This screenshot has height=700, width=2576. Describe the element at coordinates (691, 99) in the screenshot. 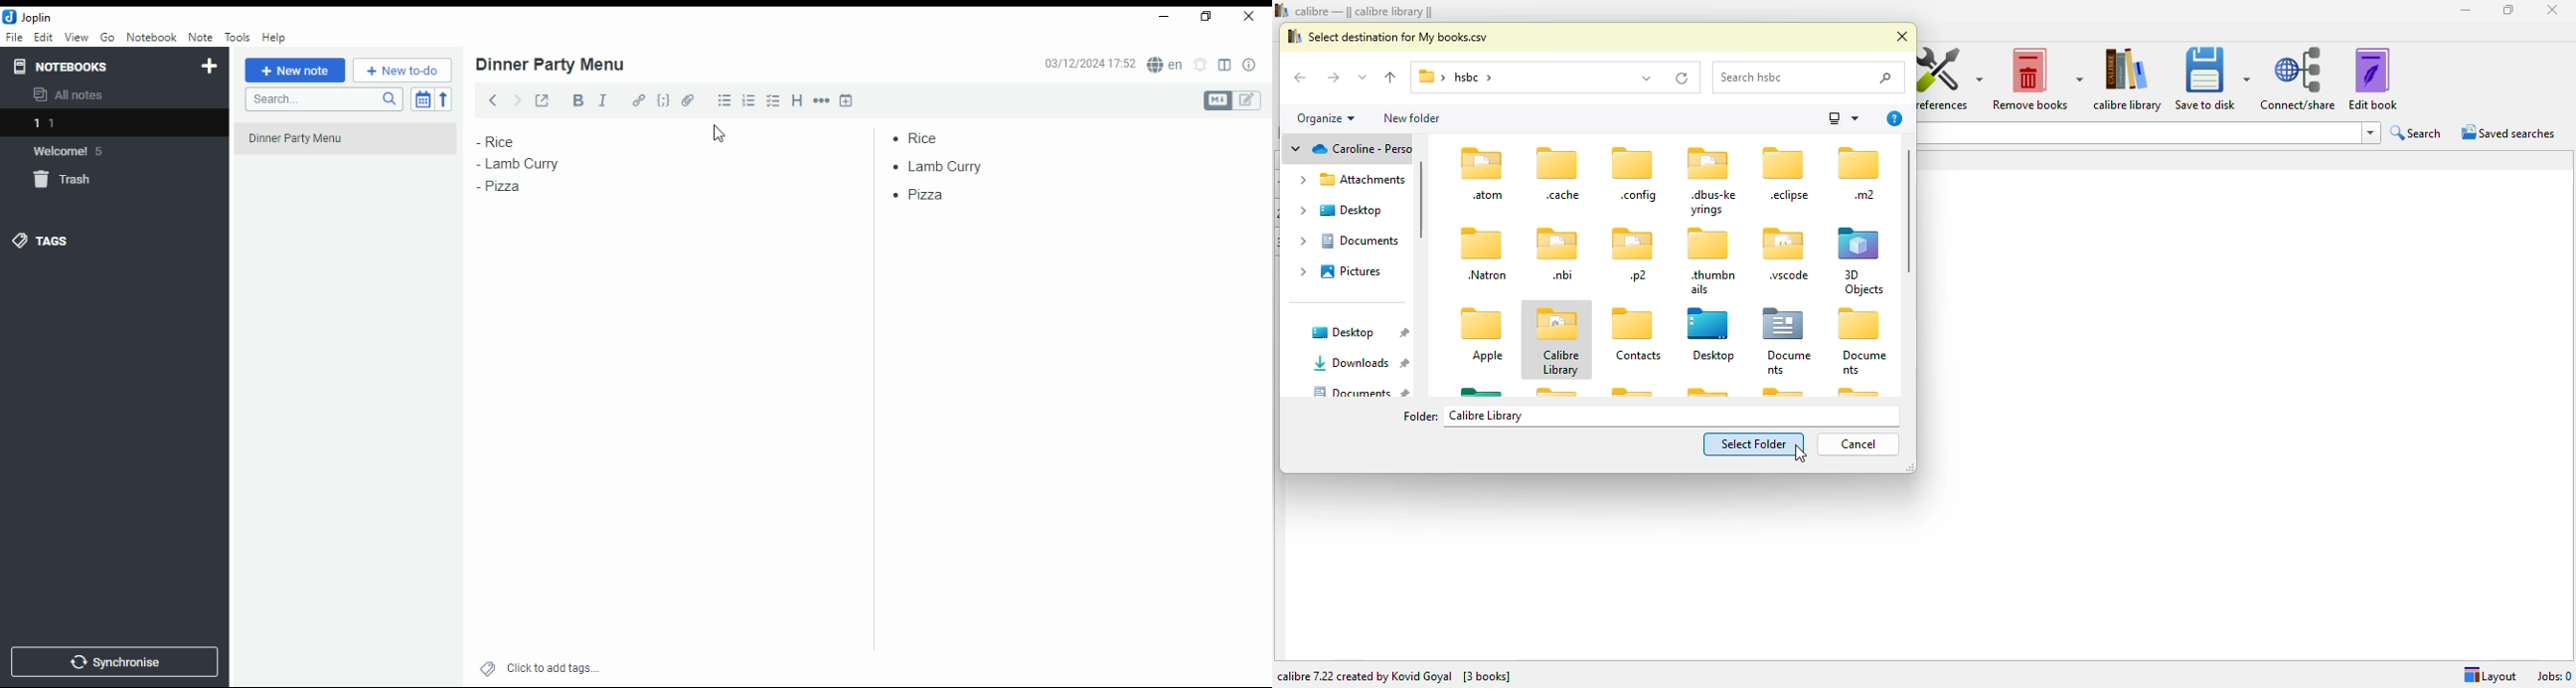

I see `attach file` at that location.